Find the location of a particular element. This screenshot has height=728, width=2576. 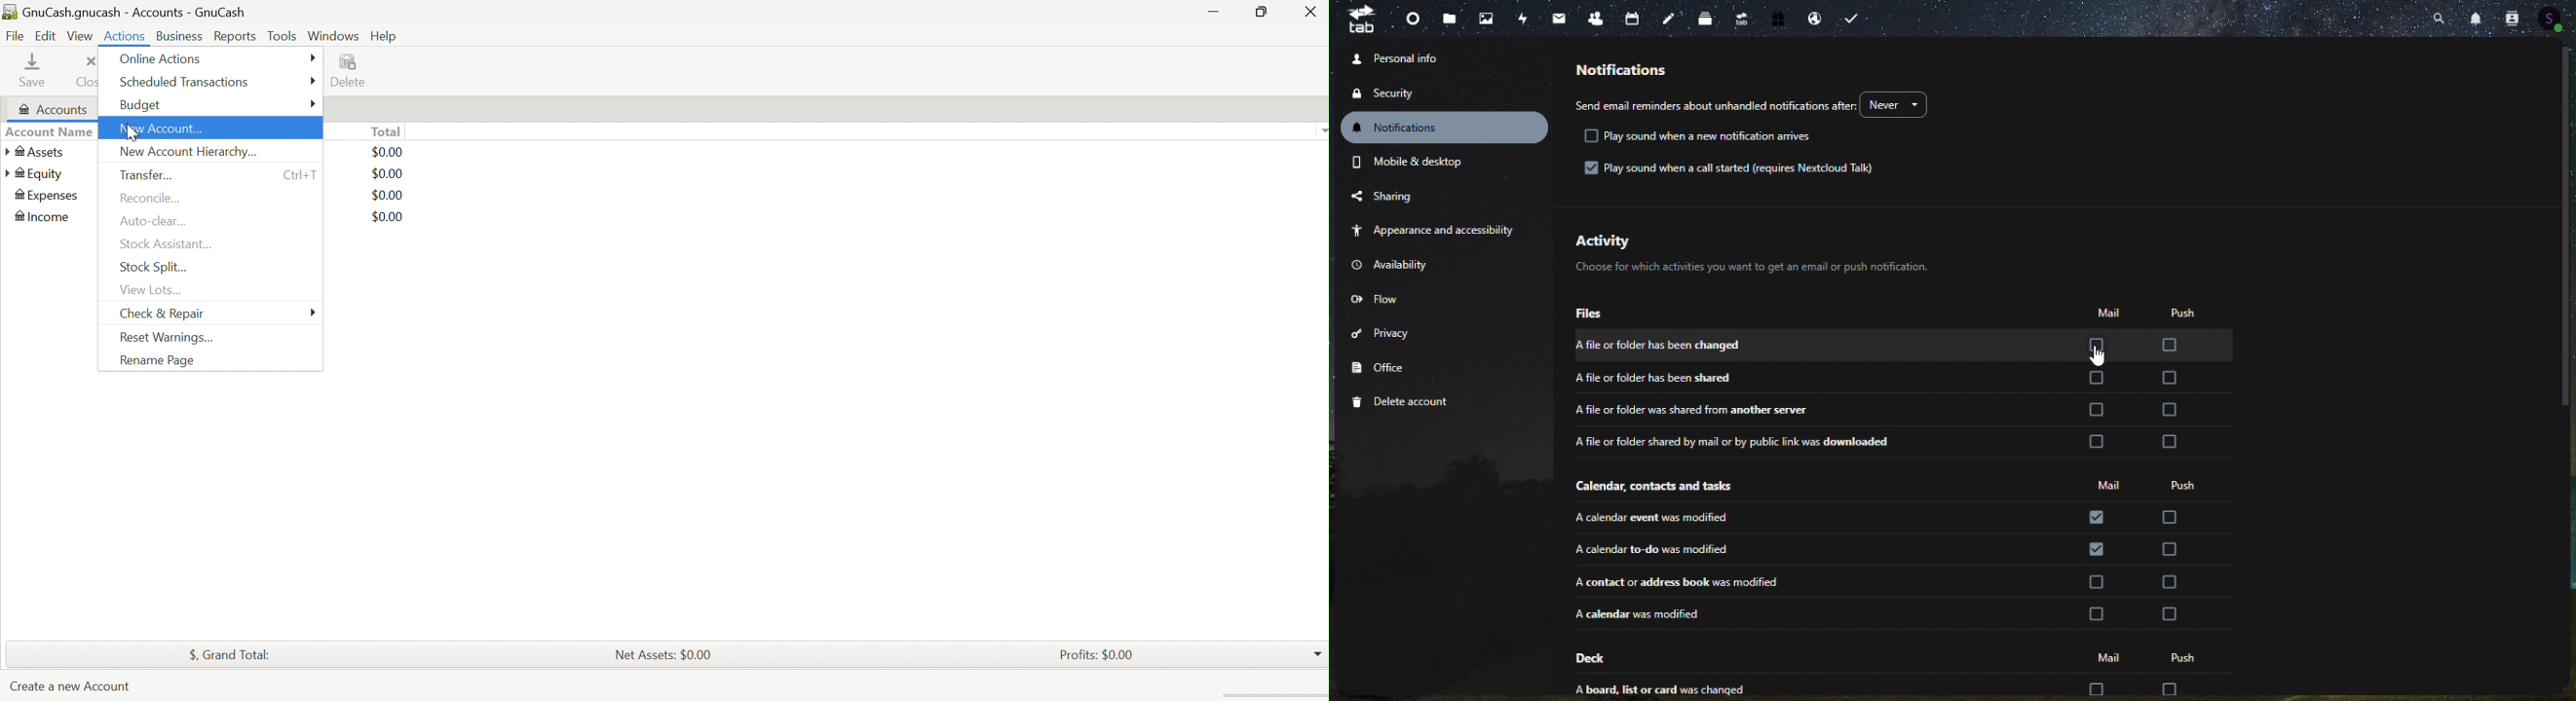

cursor is located at coordinates (133, 135).